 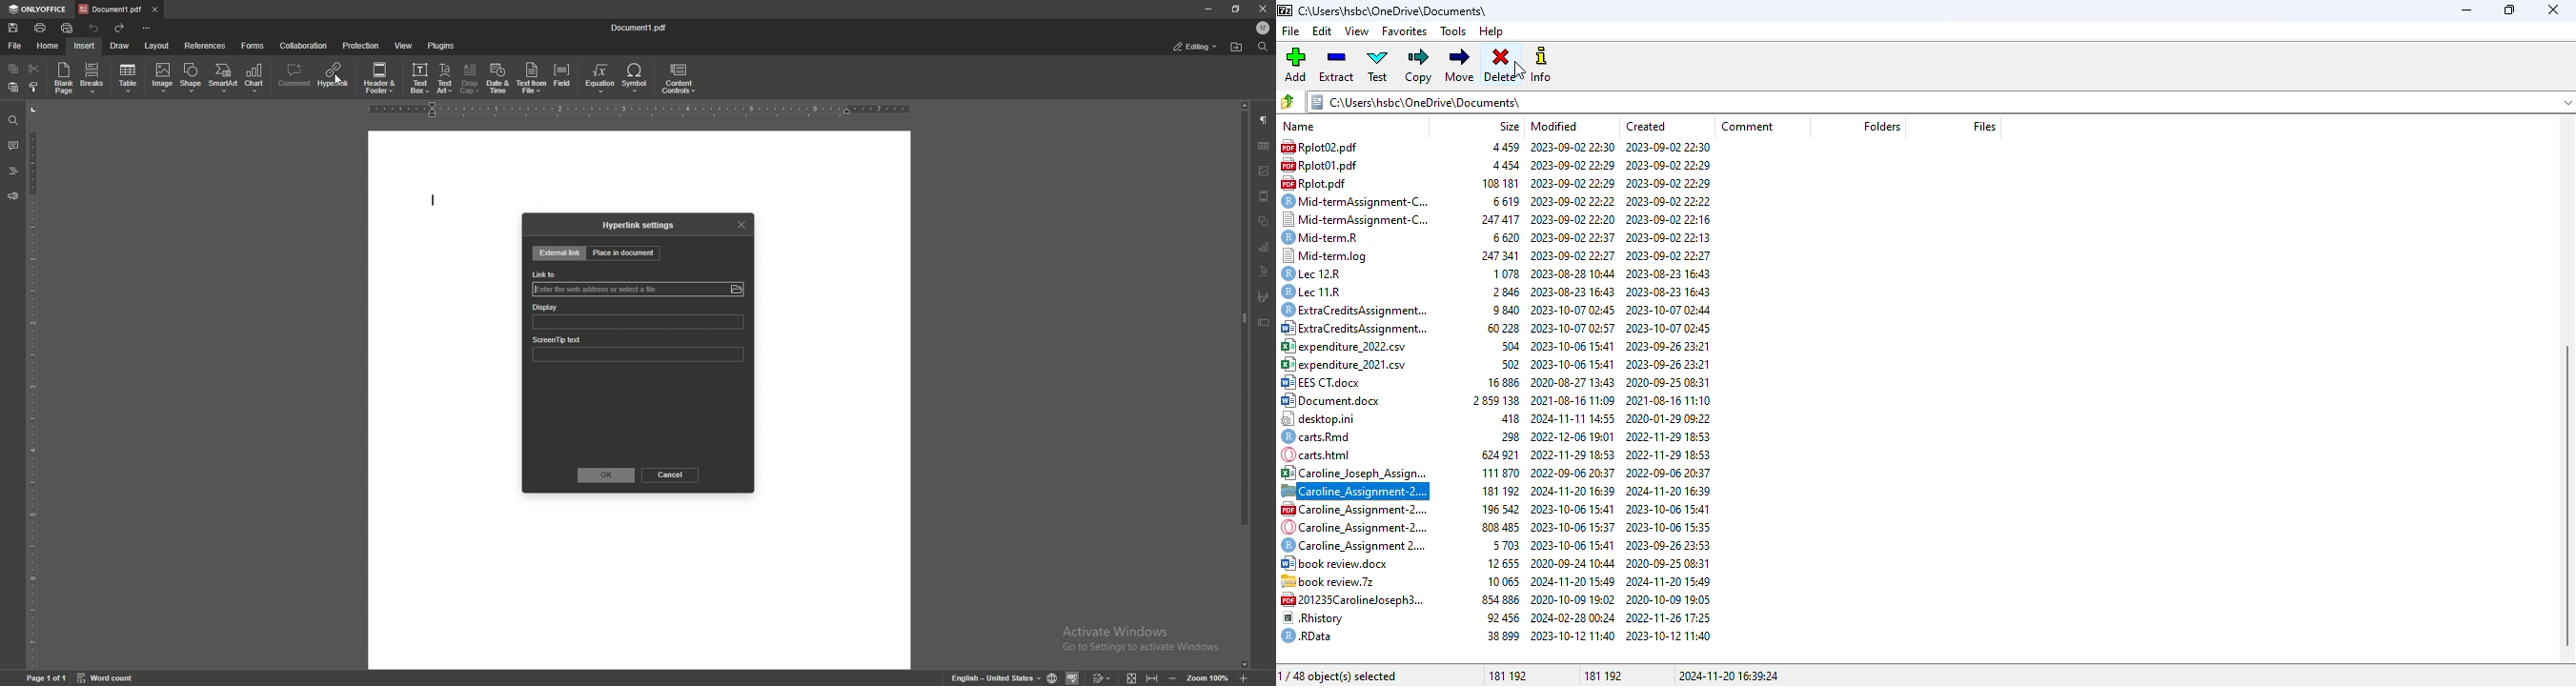 What do you see at coordinates (1881, 127) in the screenshot?
I see `folders` at bounding box center [1881, 127].